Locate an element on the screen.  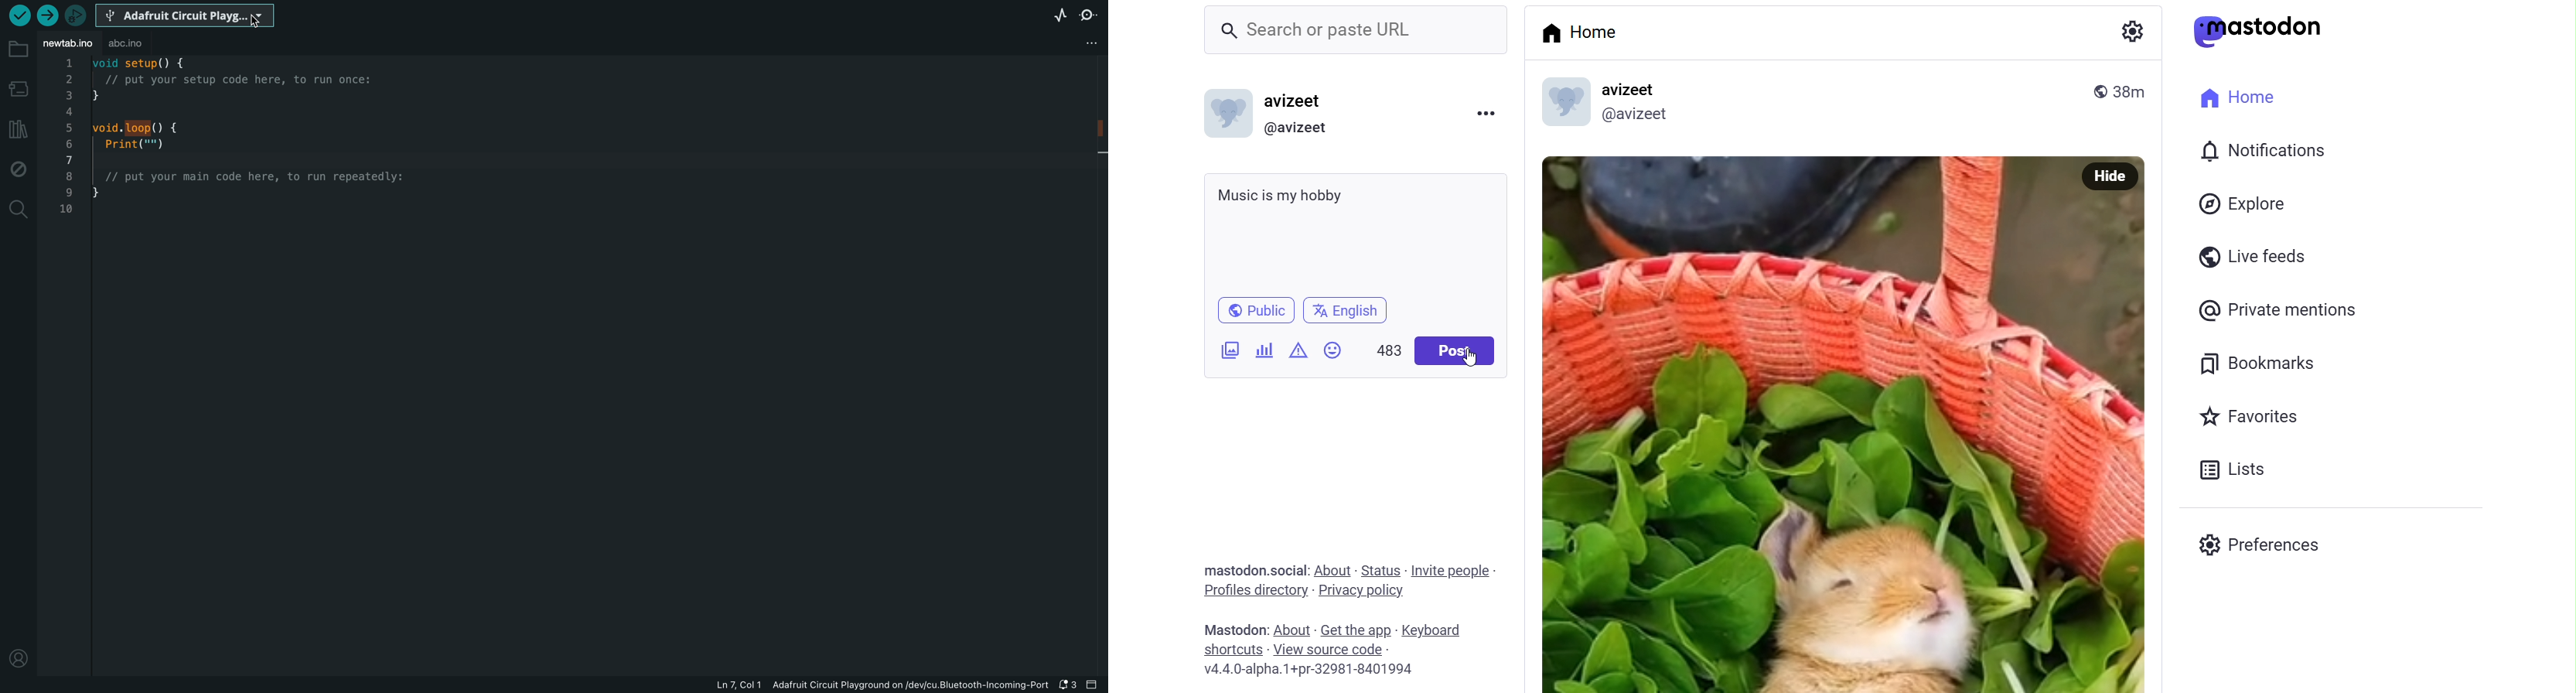
Post is located at coordinates (1454, 350).